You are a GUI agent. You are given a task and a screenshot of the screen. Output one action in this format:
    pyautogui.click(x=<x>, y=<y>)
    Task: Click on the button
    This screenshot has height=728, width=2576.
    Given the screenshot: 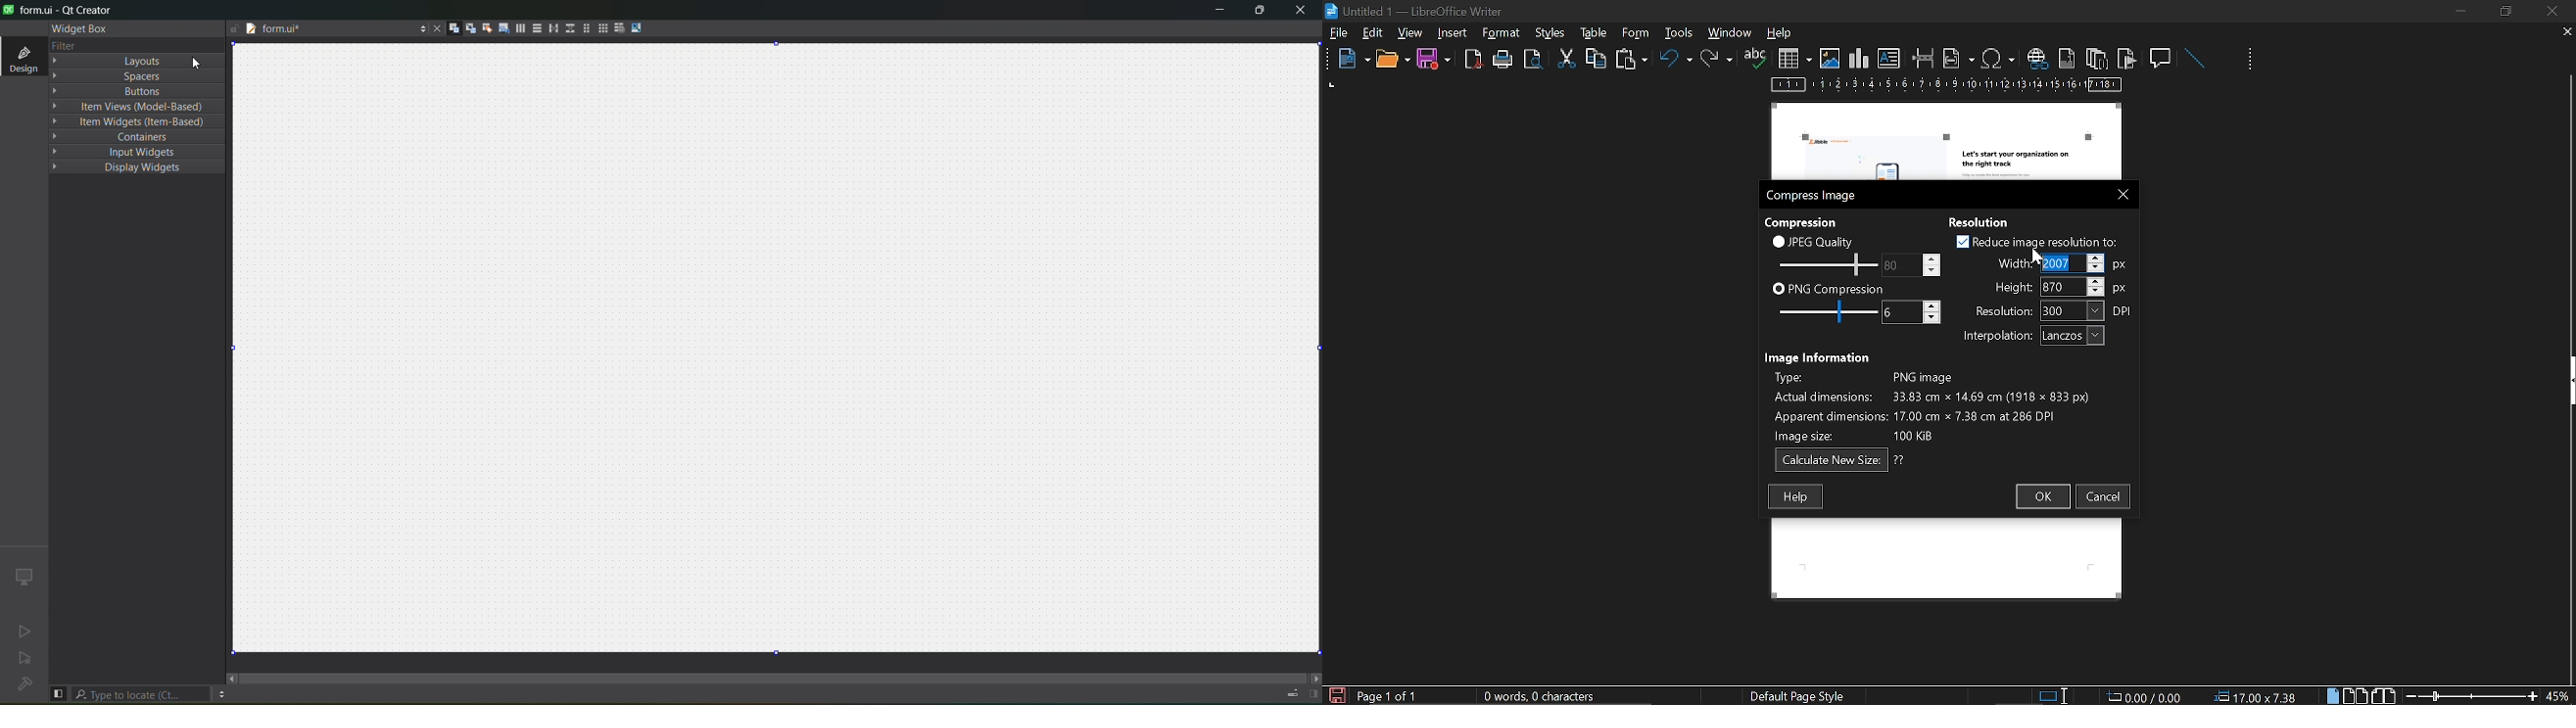 What is the action you would take?
    pyautogui.click(x=140, y=91)
    